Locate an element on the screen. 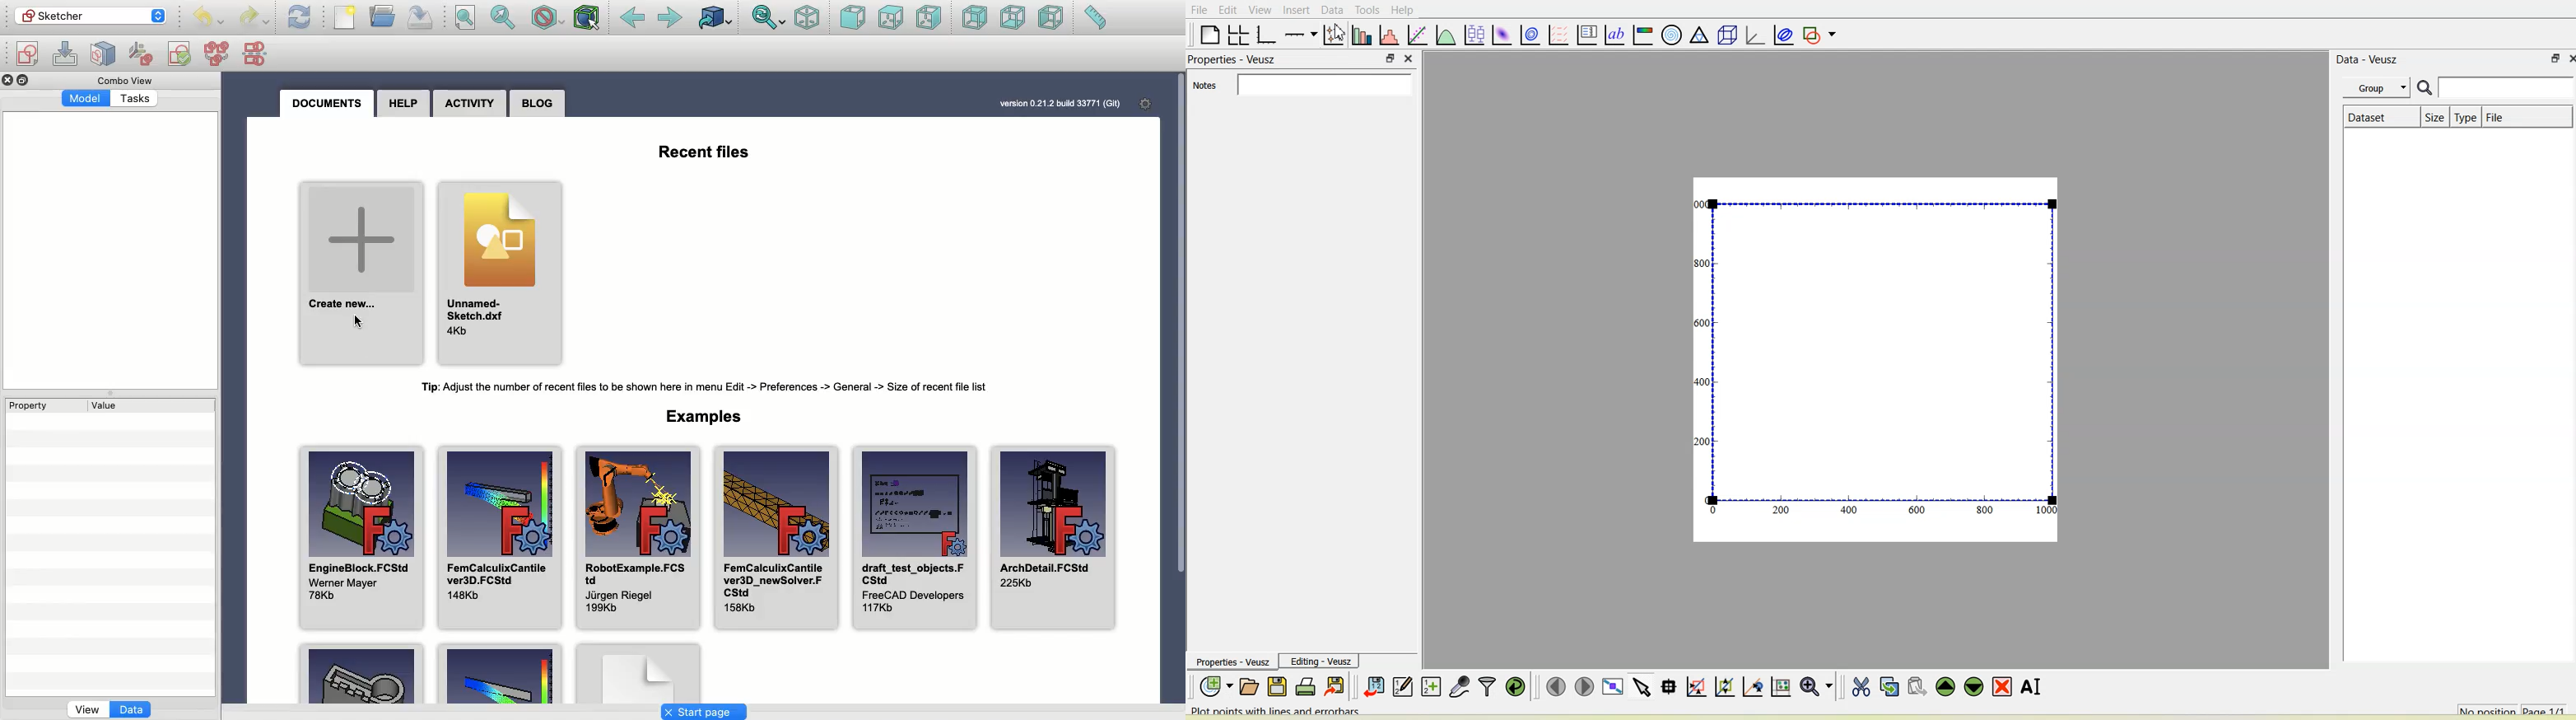 This screenshot has height=728, width=2576. Move the selected widget up is located at coordinates (1946, 687).